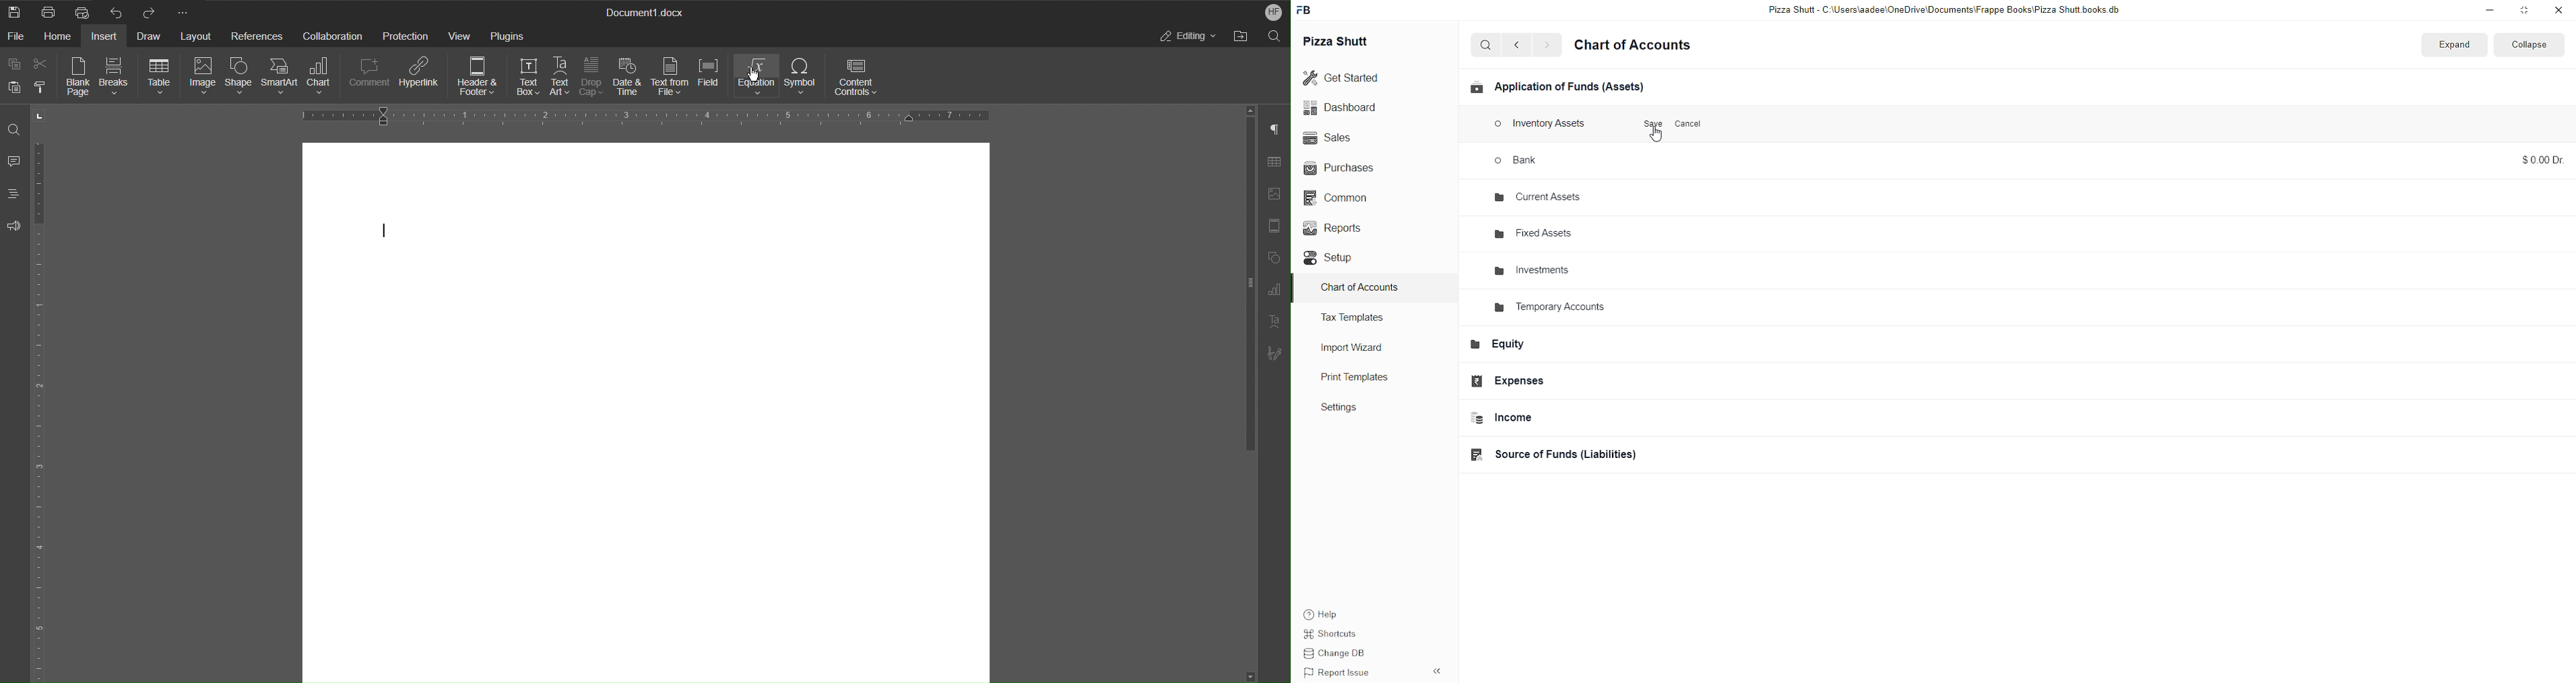  Describe the element at coordinates (2483, 11) in the screenshot. I see `minimize ` at that location.